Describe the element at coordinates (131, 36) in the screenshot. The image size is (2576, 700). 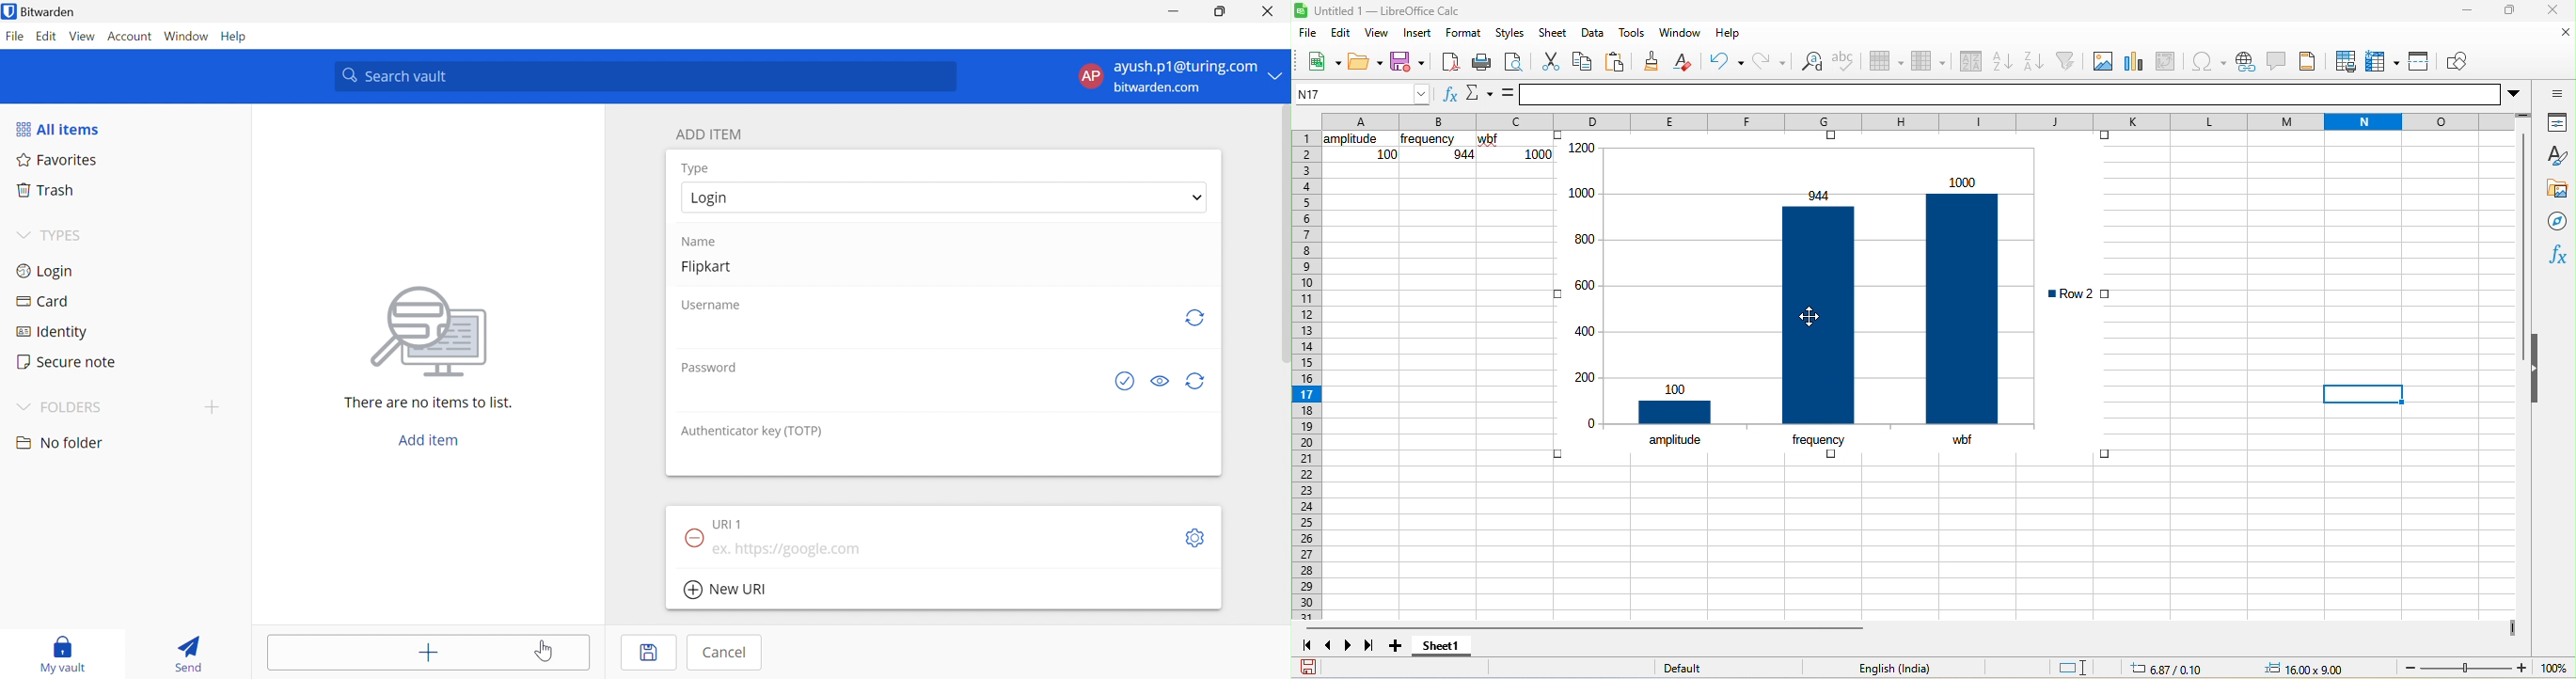
I see `Account` at that location.